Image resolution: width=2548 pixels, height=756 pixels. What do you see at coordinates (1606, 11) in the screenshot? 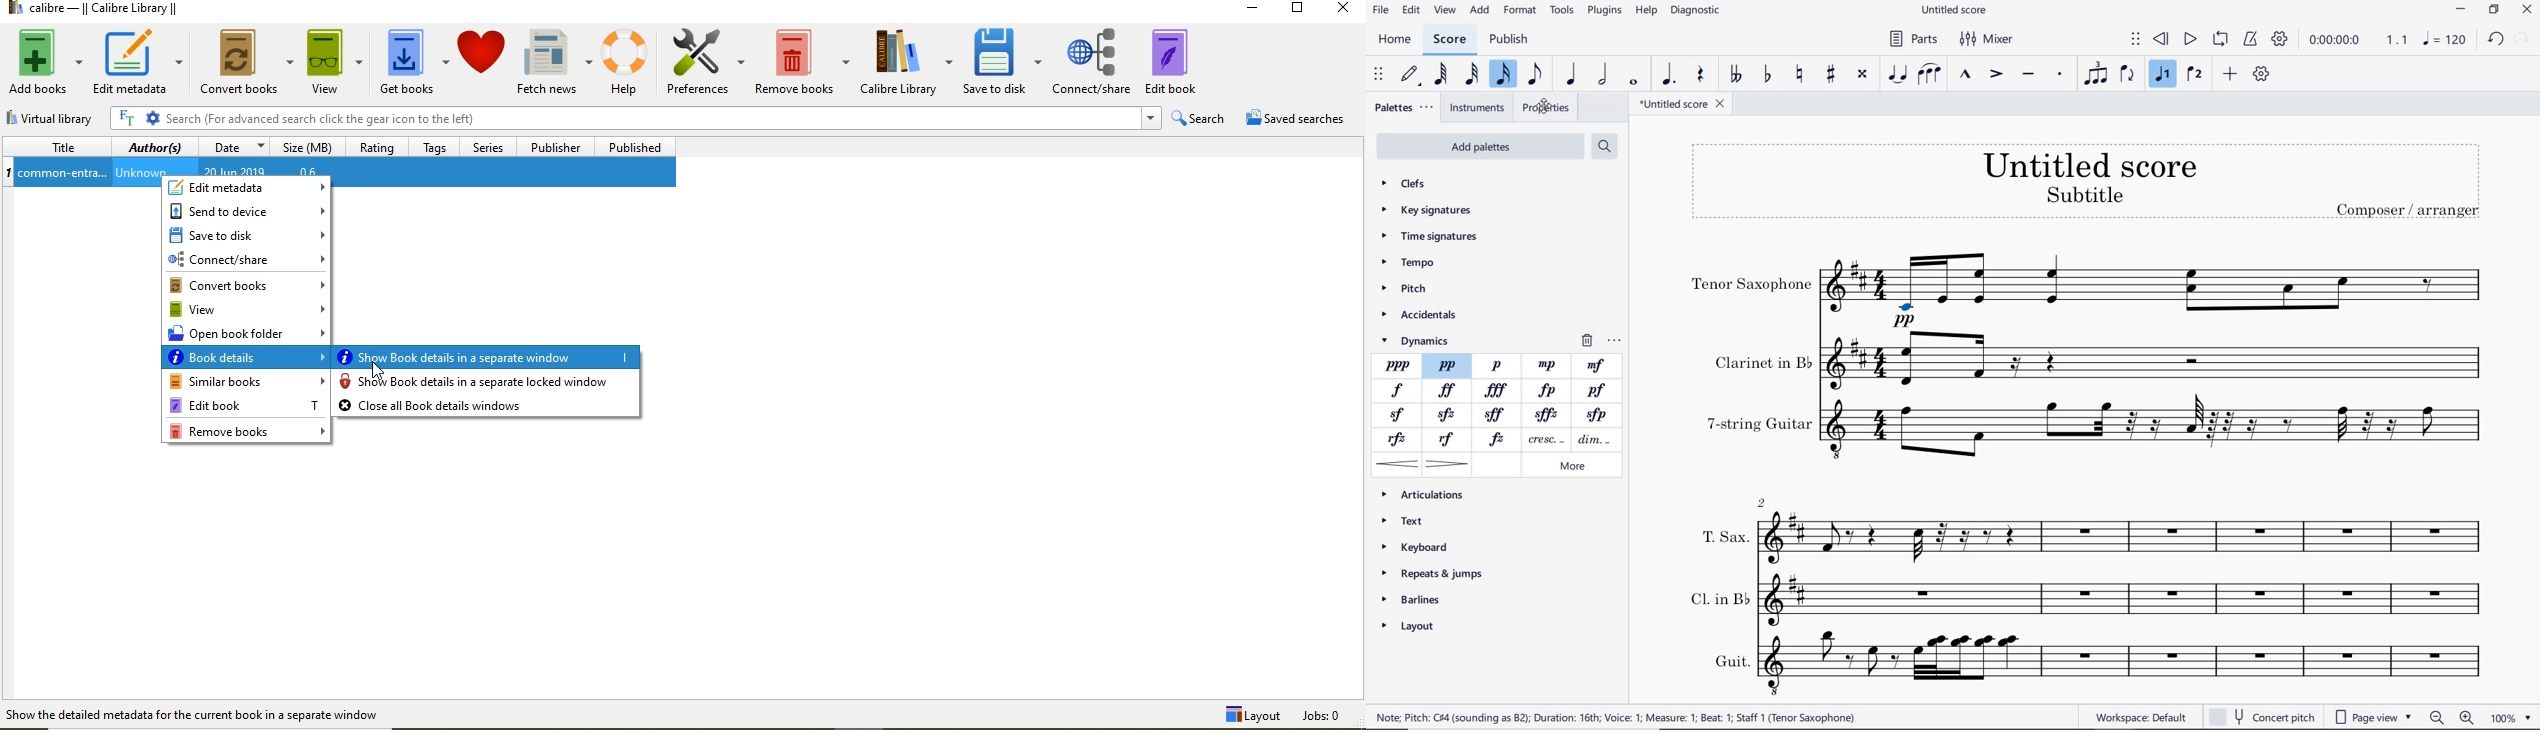
I see `plugins` at bounding box center [1606, 11].